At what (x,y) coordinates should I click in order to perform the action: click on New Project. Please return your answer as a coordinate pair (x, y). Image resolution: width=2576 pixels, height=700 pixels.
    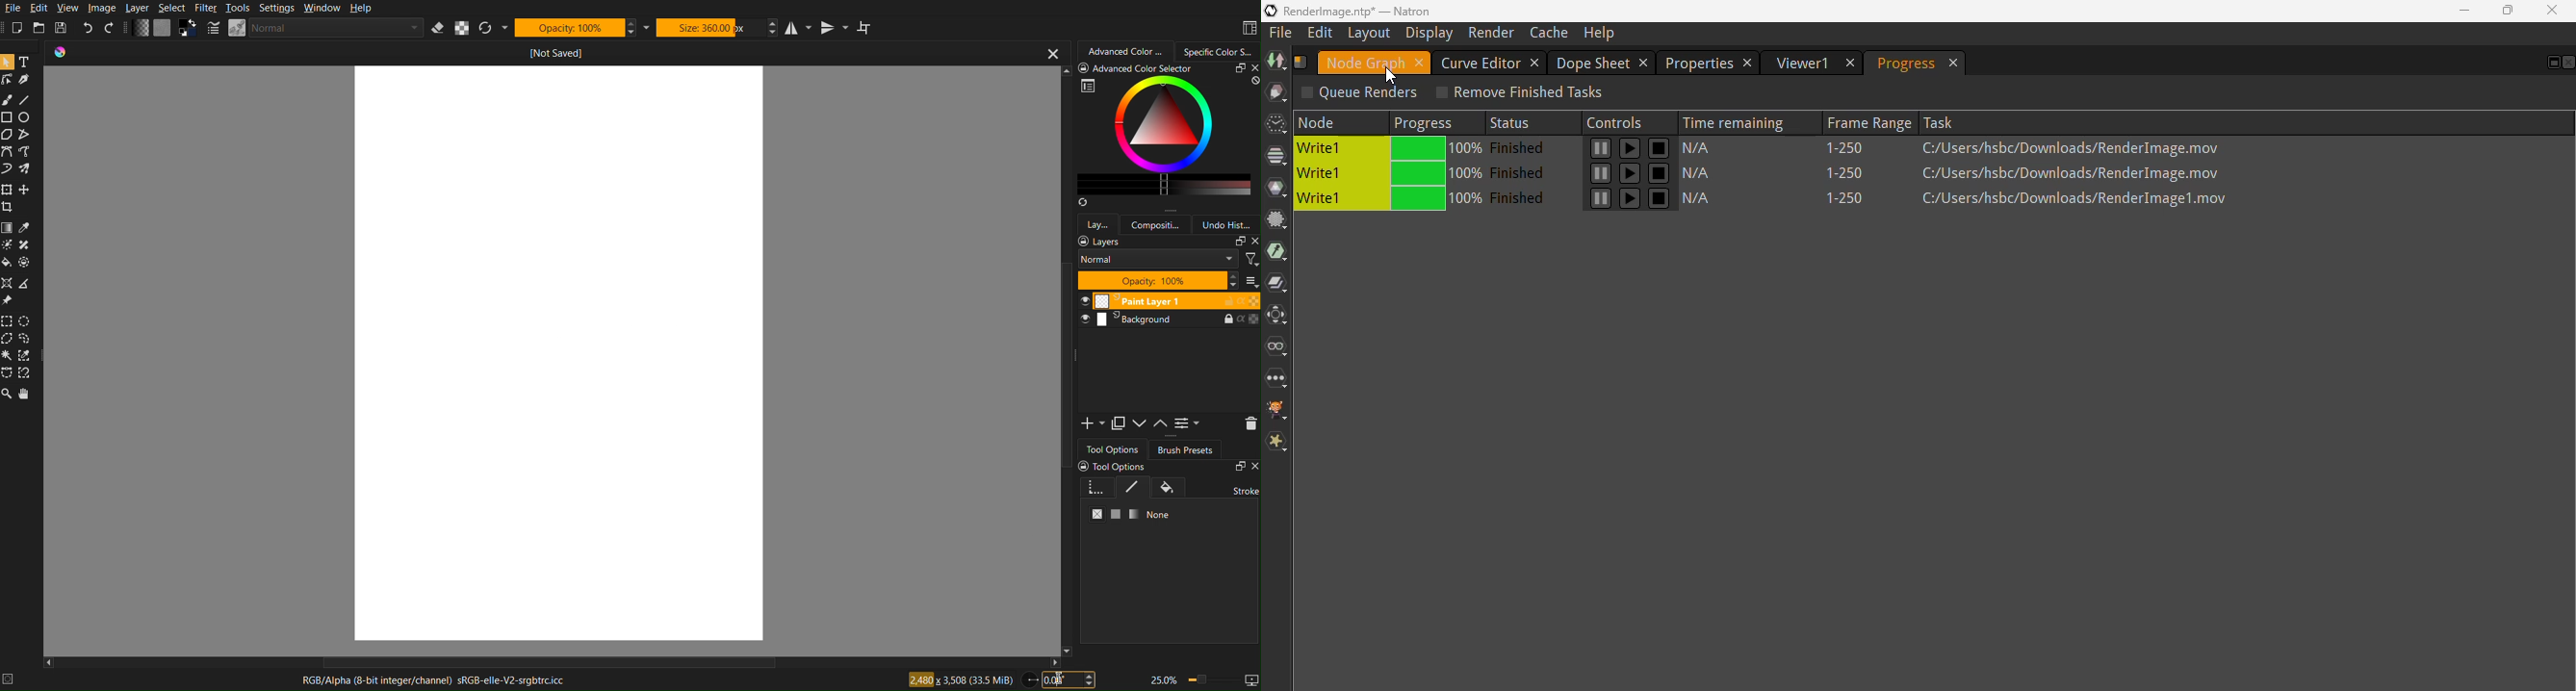
    Looking at the image, I should click on (16, 28).